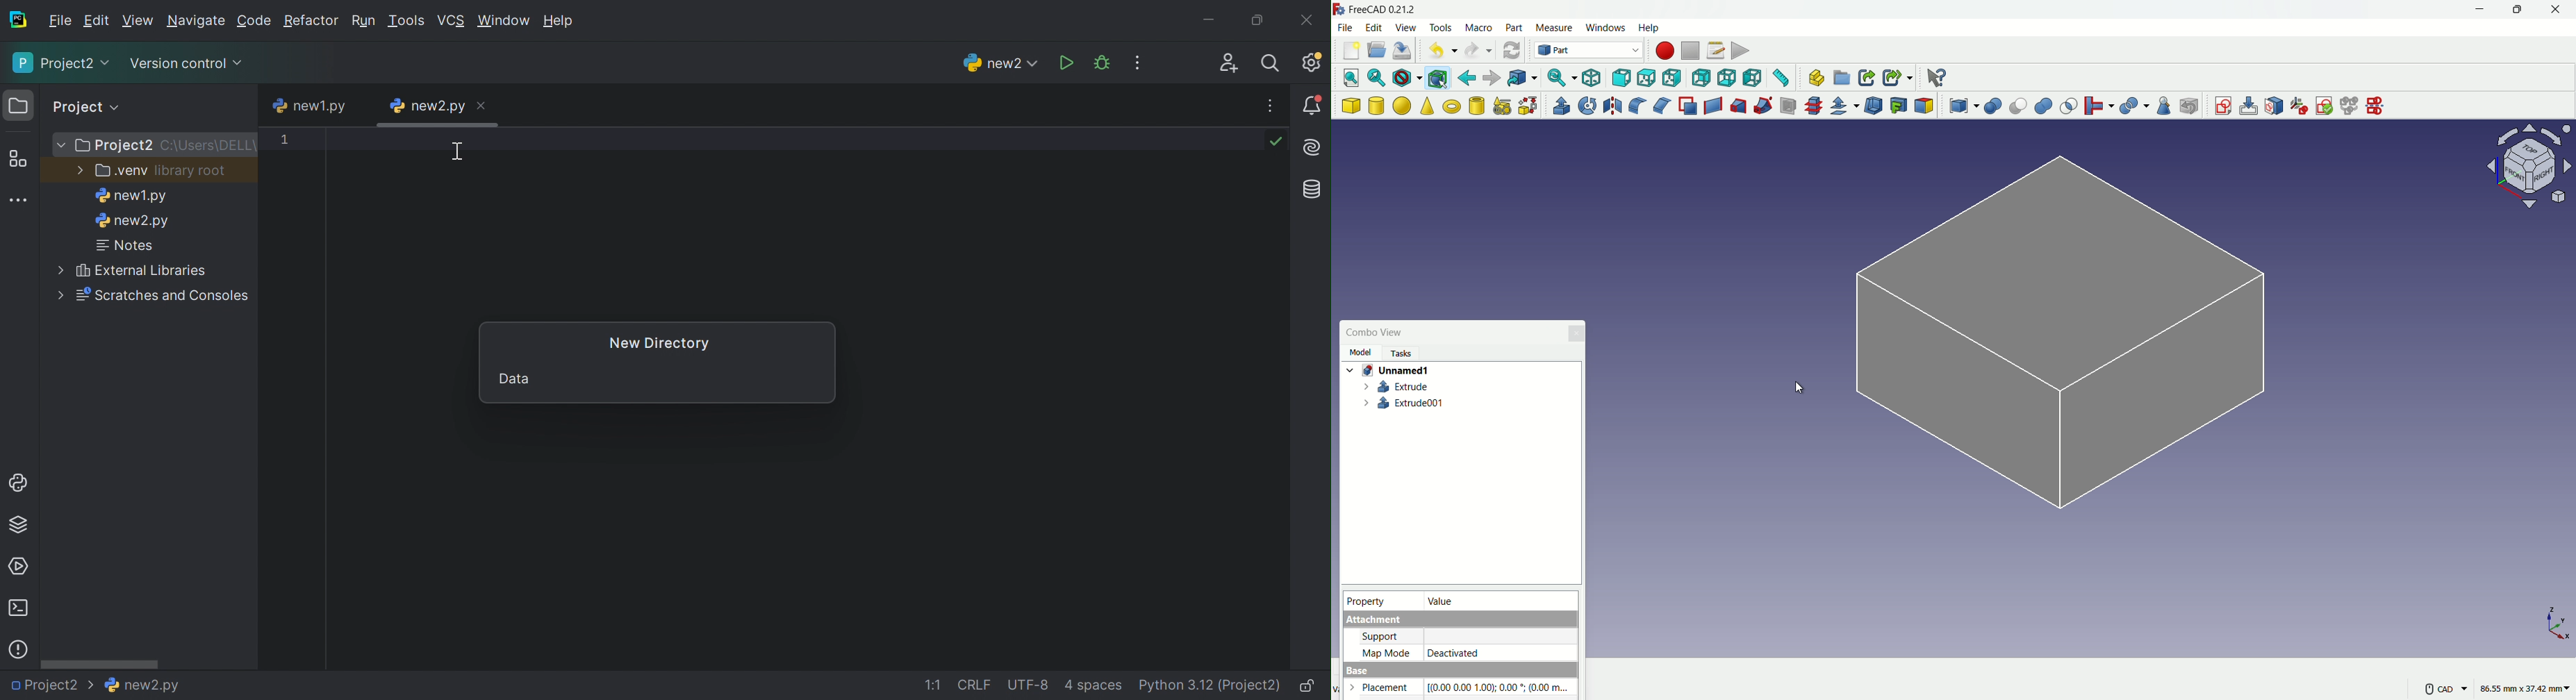  I want to click on Scratches and consoles, so click(167, 296).